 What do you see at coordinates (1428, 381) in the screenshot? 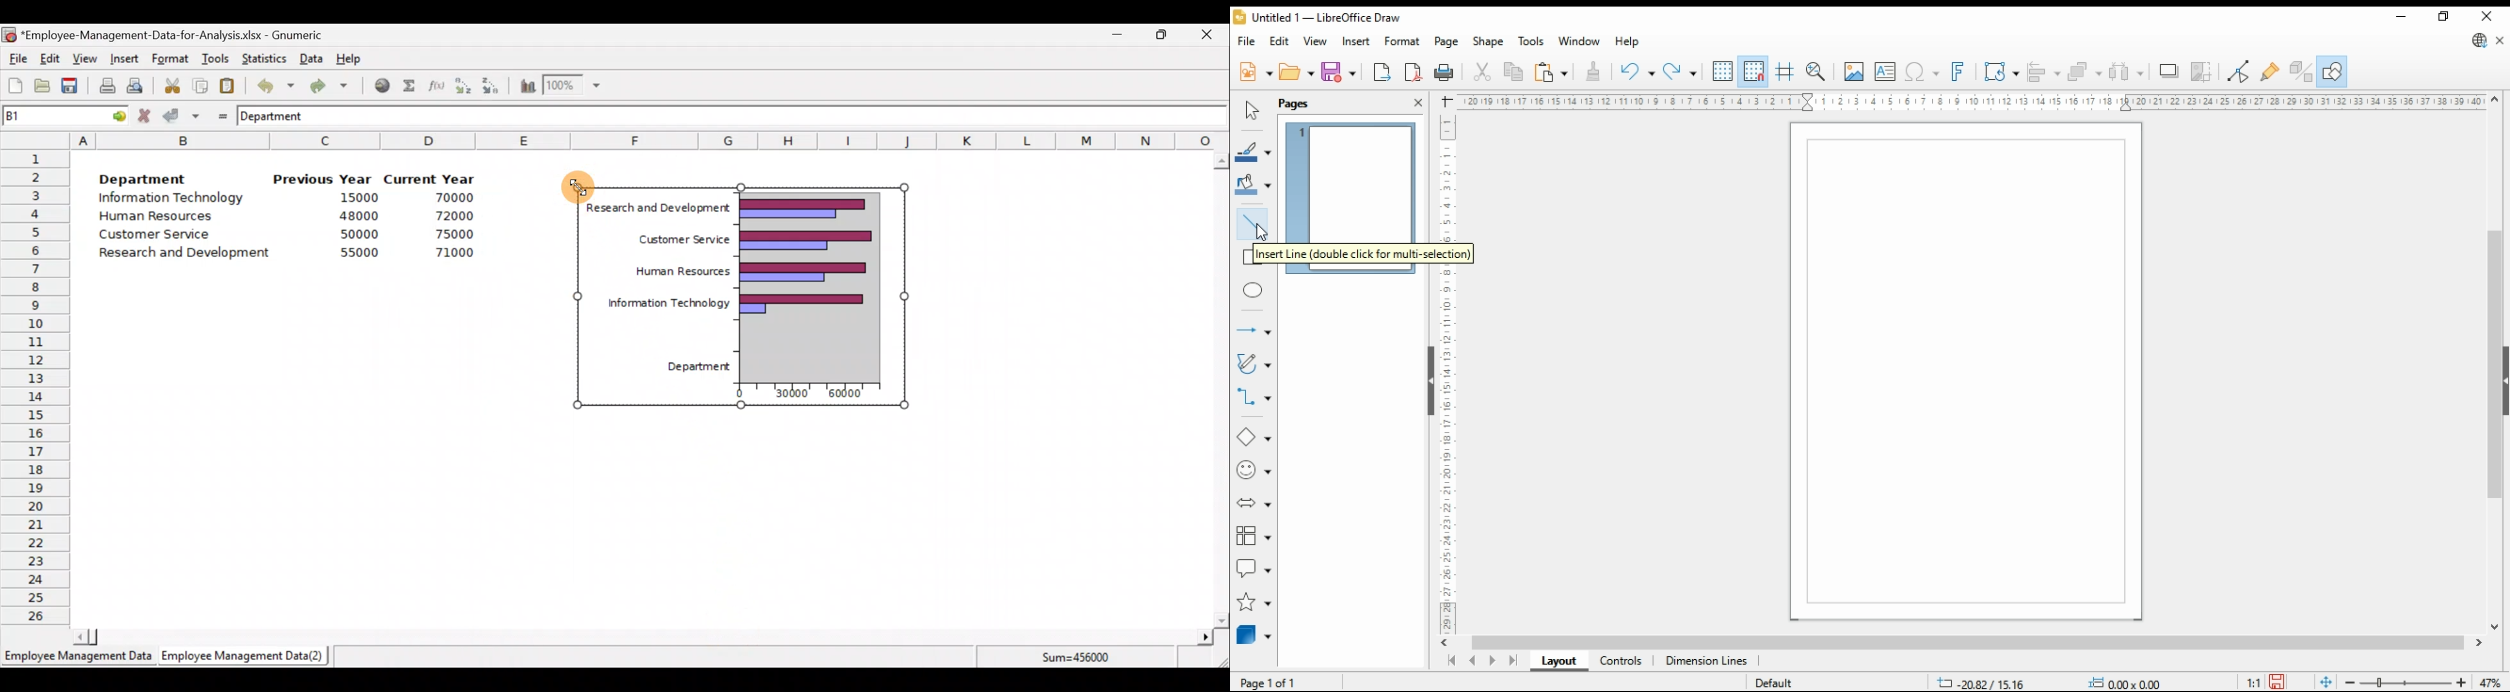
I see `scroll bar` at bounding box center [1428, 381].